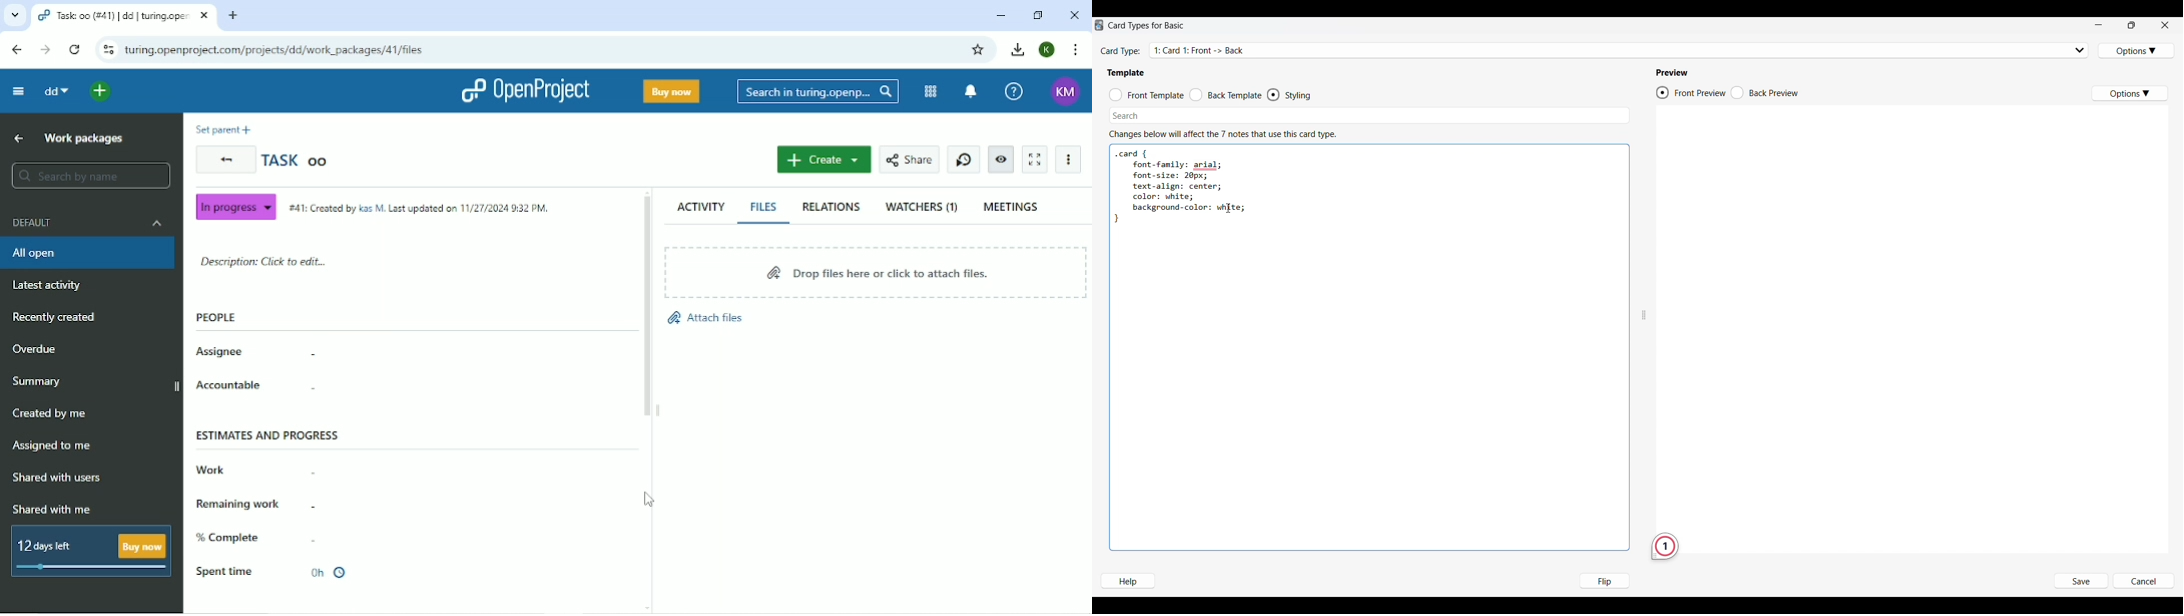 The height and width of the screenshot is (616, 2184). What do you see at coordinates (1003, 15) in the screenshot?
I see `Minimize` at bounding box center [1003, 15].